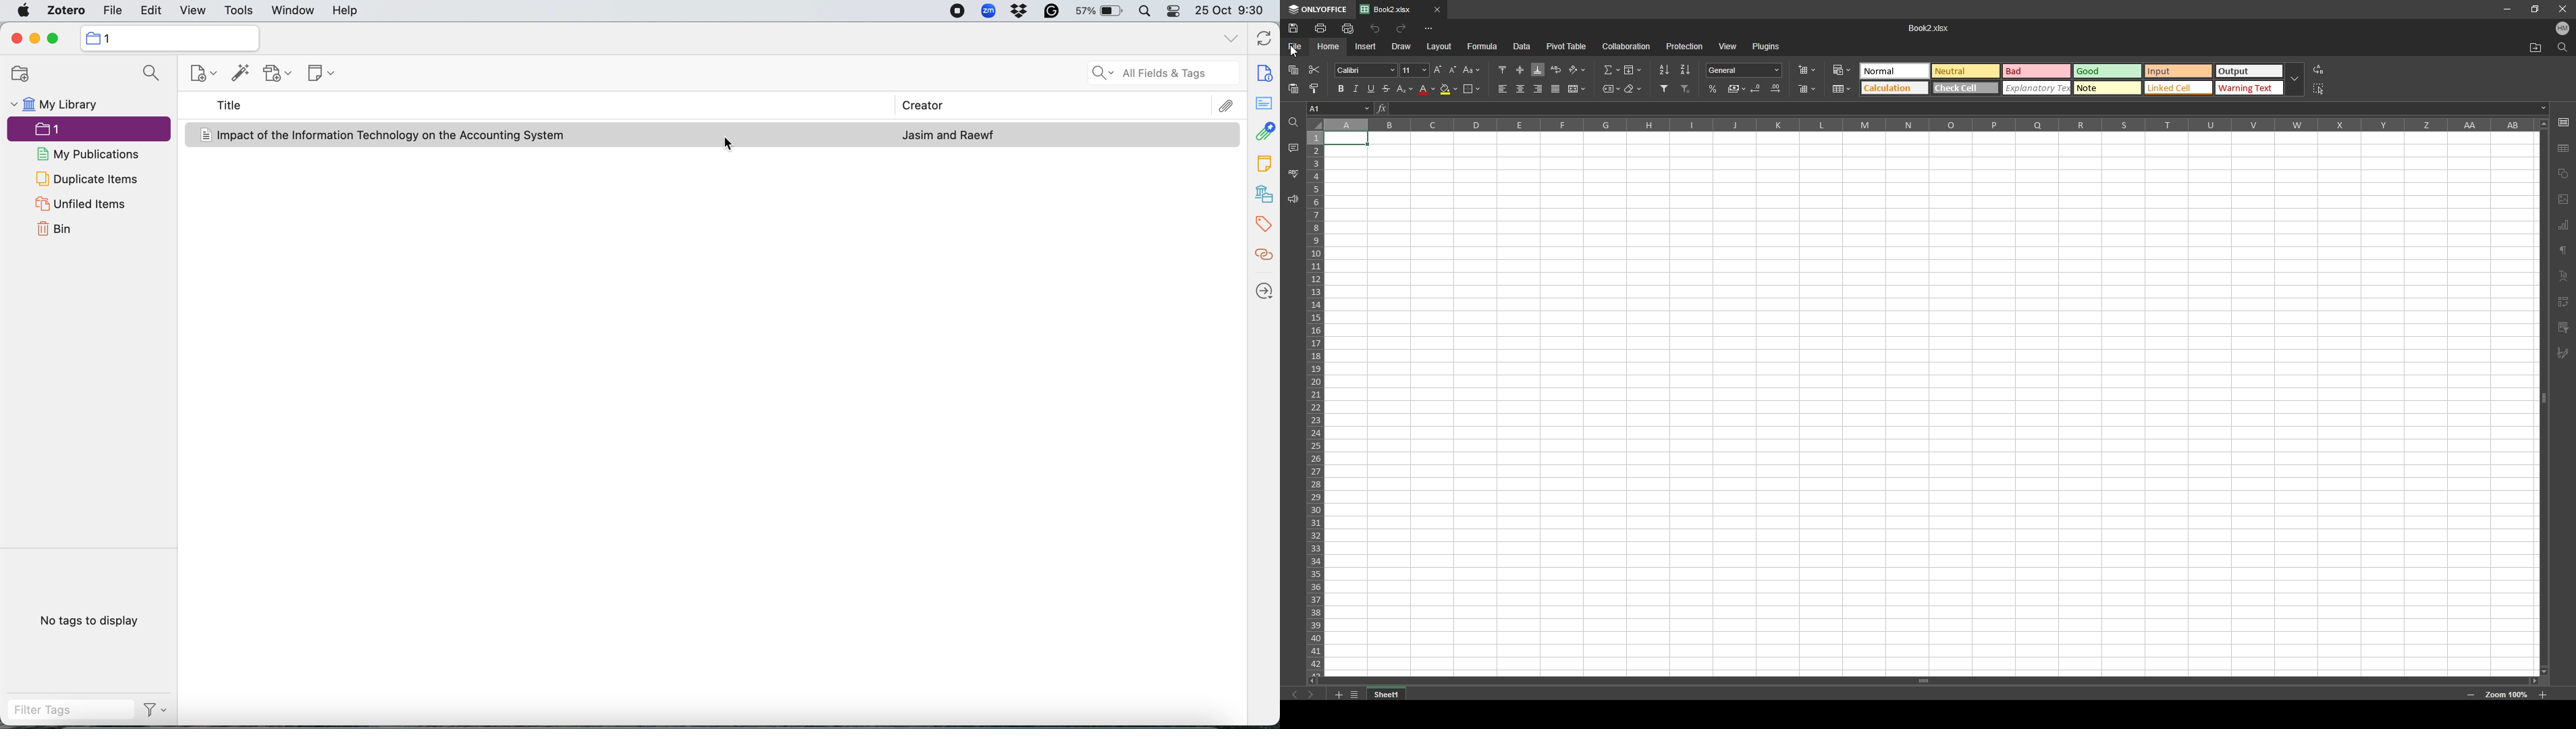 The image size is (2576, 756). Describe the element at coordinates (2544, 694) in the screenshot. I see `zoom in` at that location.